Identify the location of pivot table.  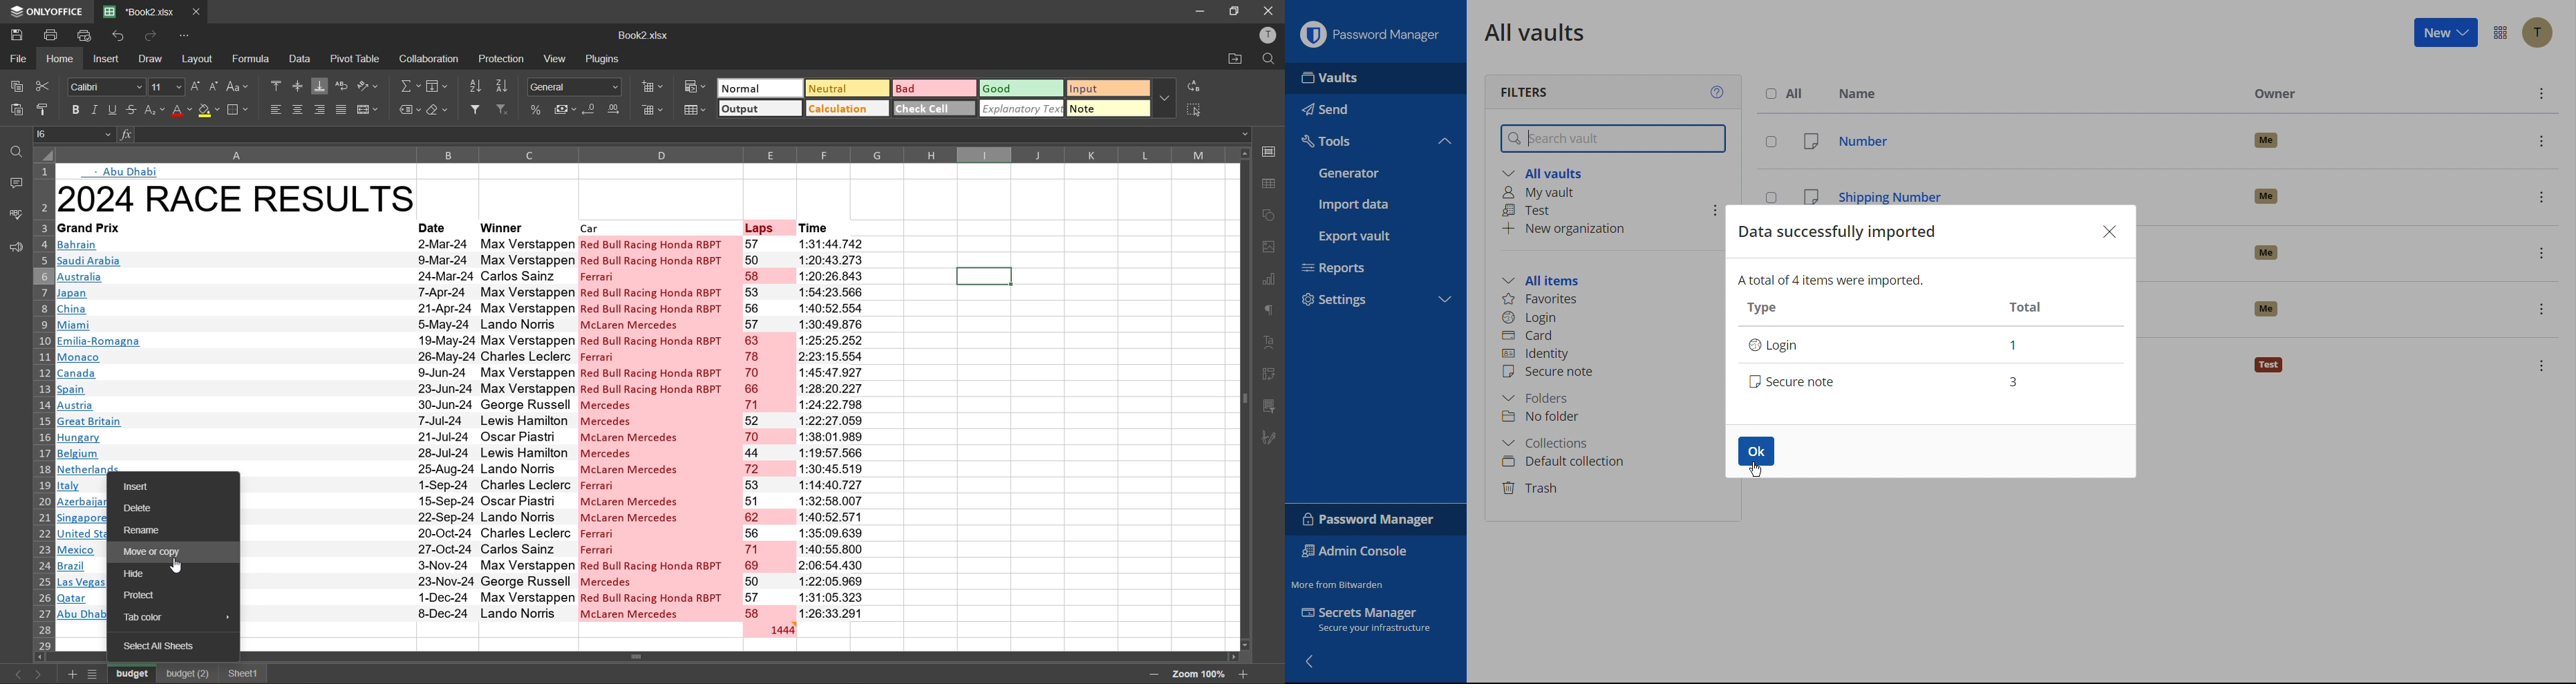
(357, 58).